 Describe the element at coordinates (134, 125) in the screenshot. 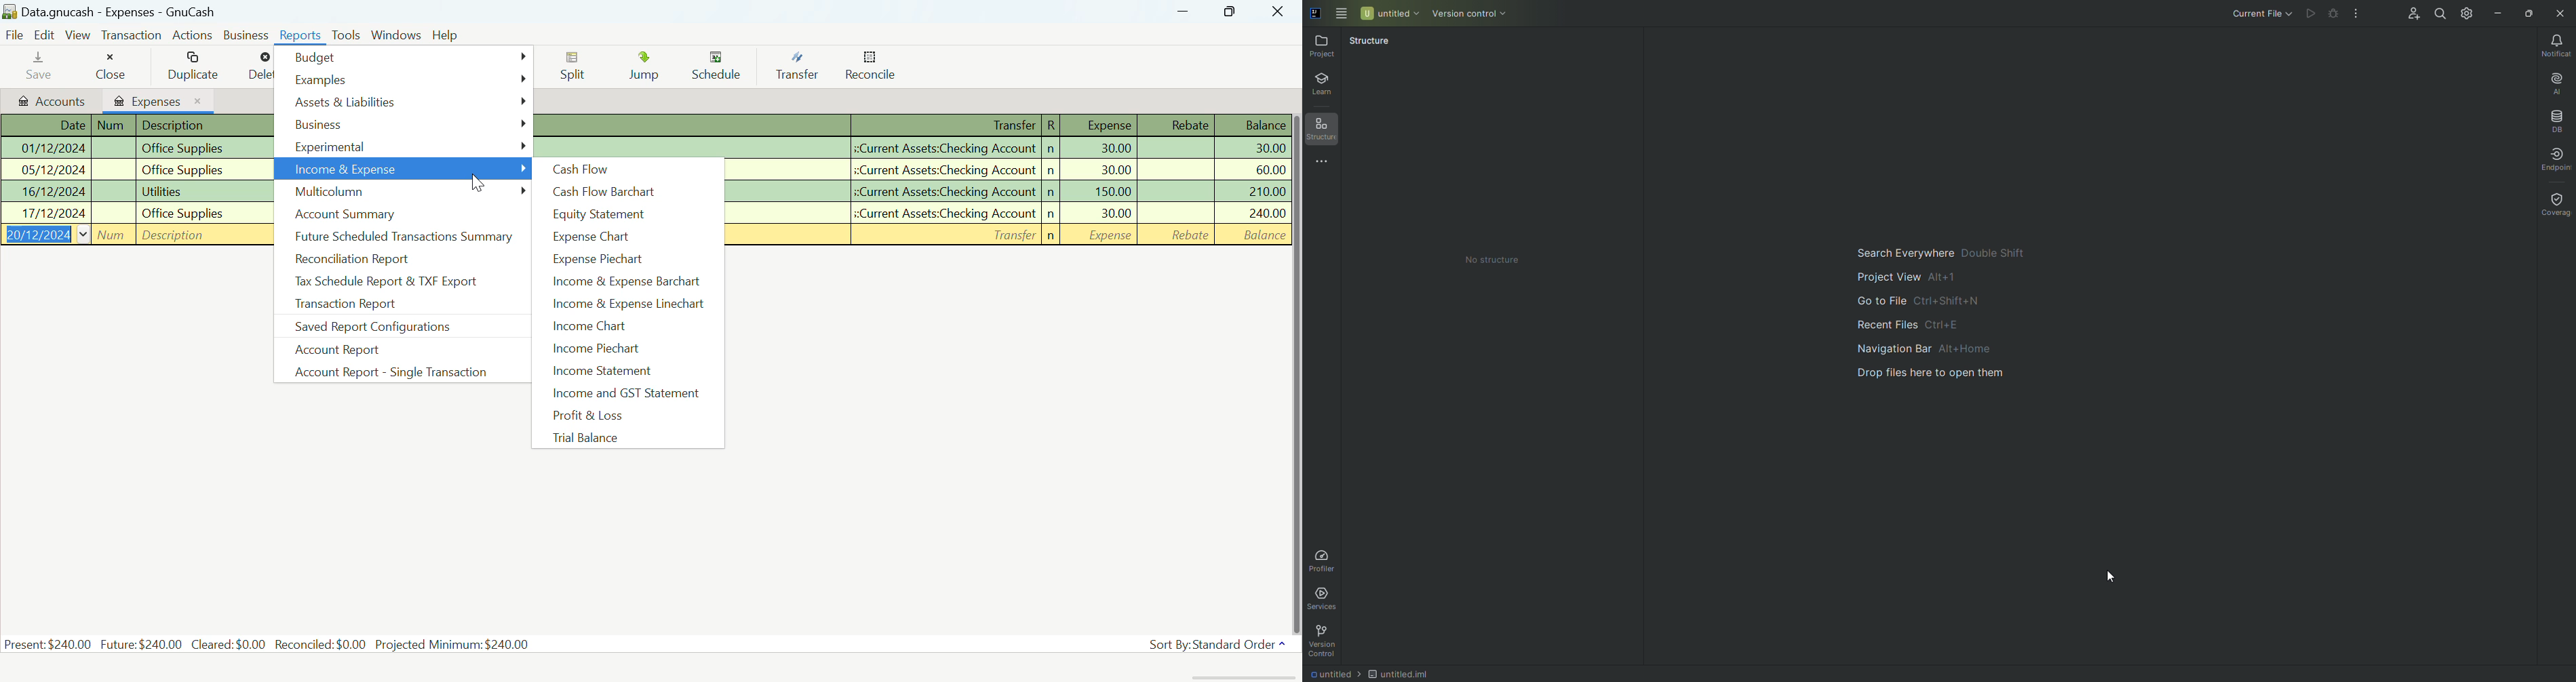

I see `Transaction Detail Column Headings` at that location.